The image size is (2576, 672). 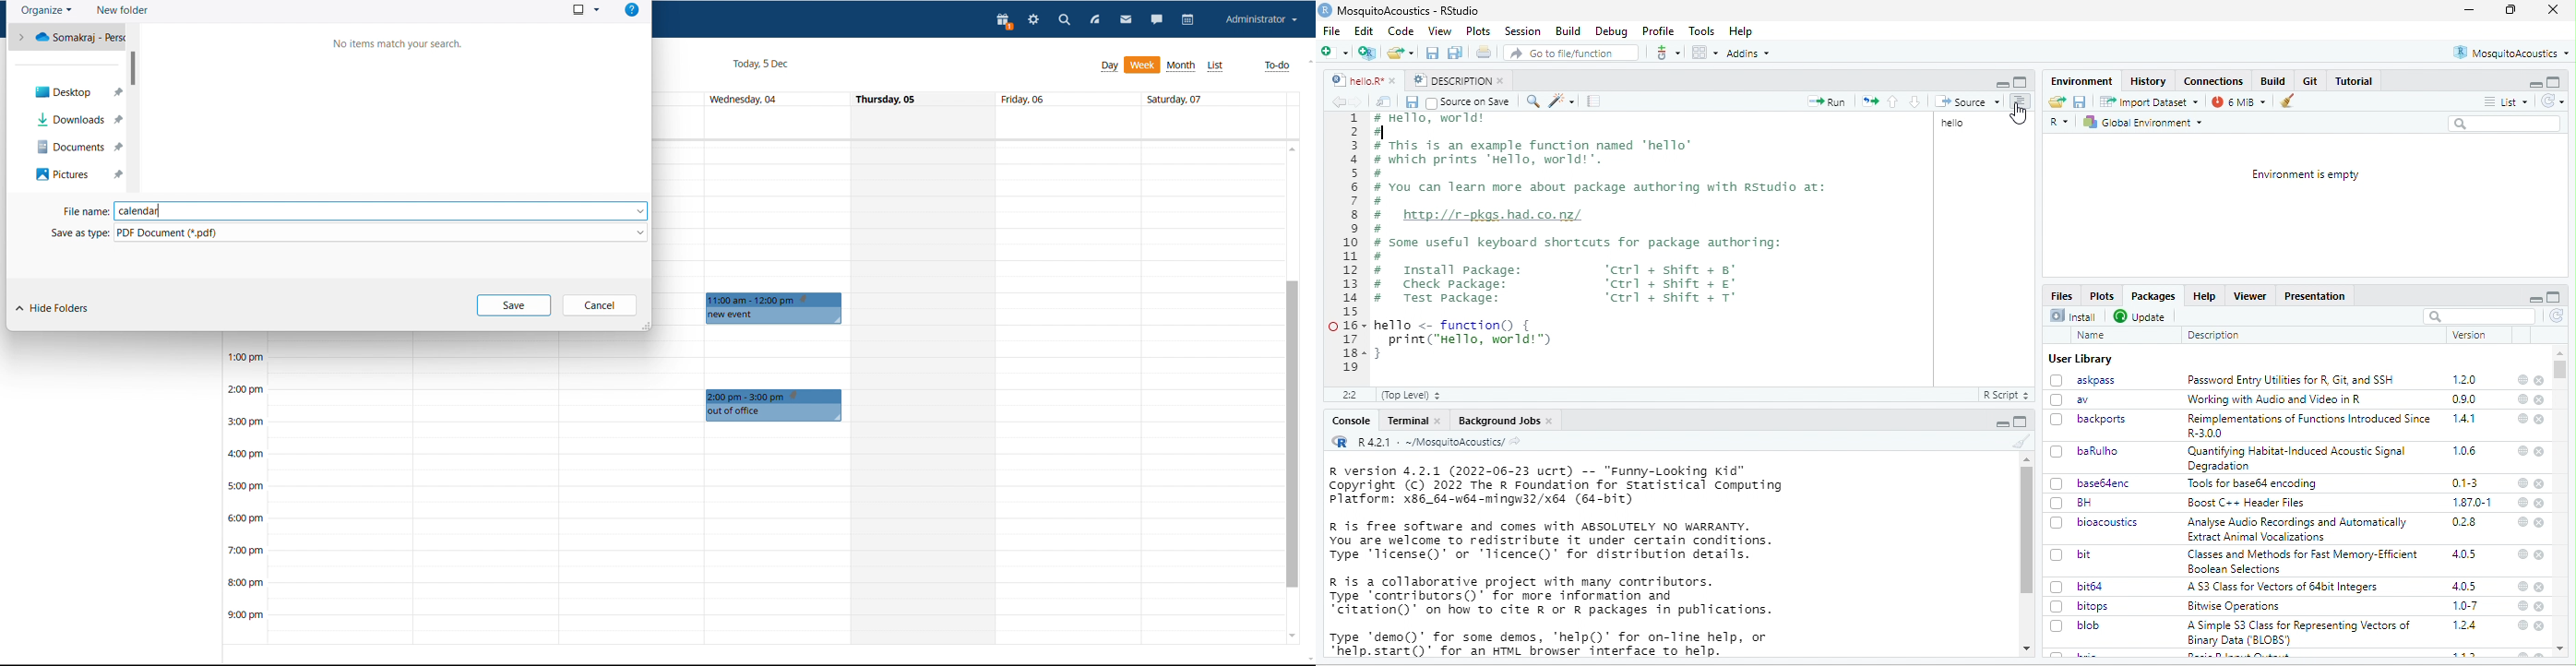 What do you see at coordinates (2073, 315) in the screenshot?
I see `Install` at bounding box center [2073, 315].